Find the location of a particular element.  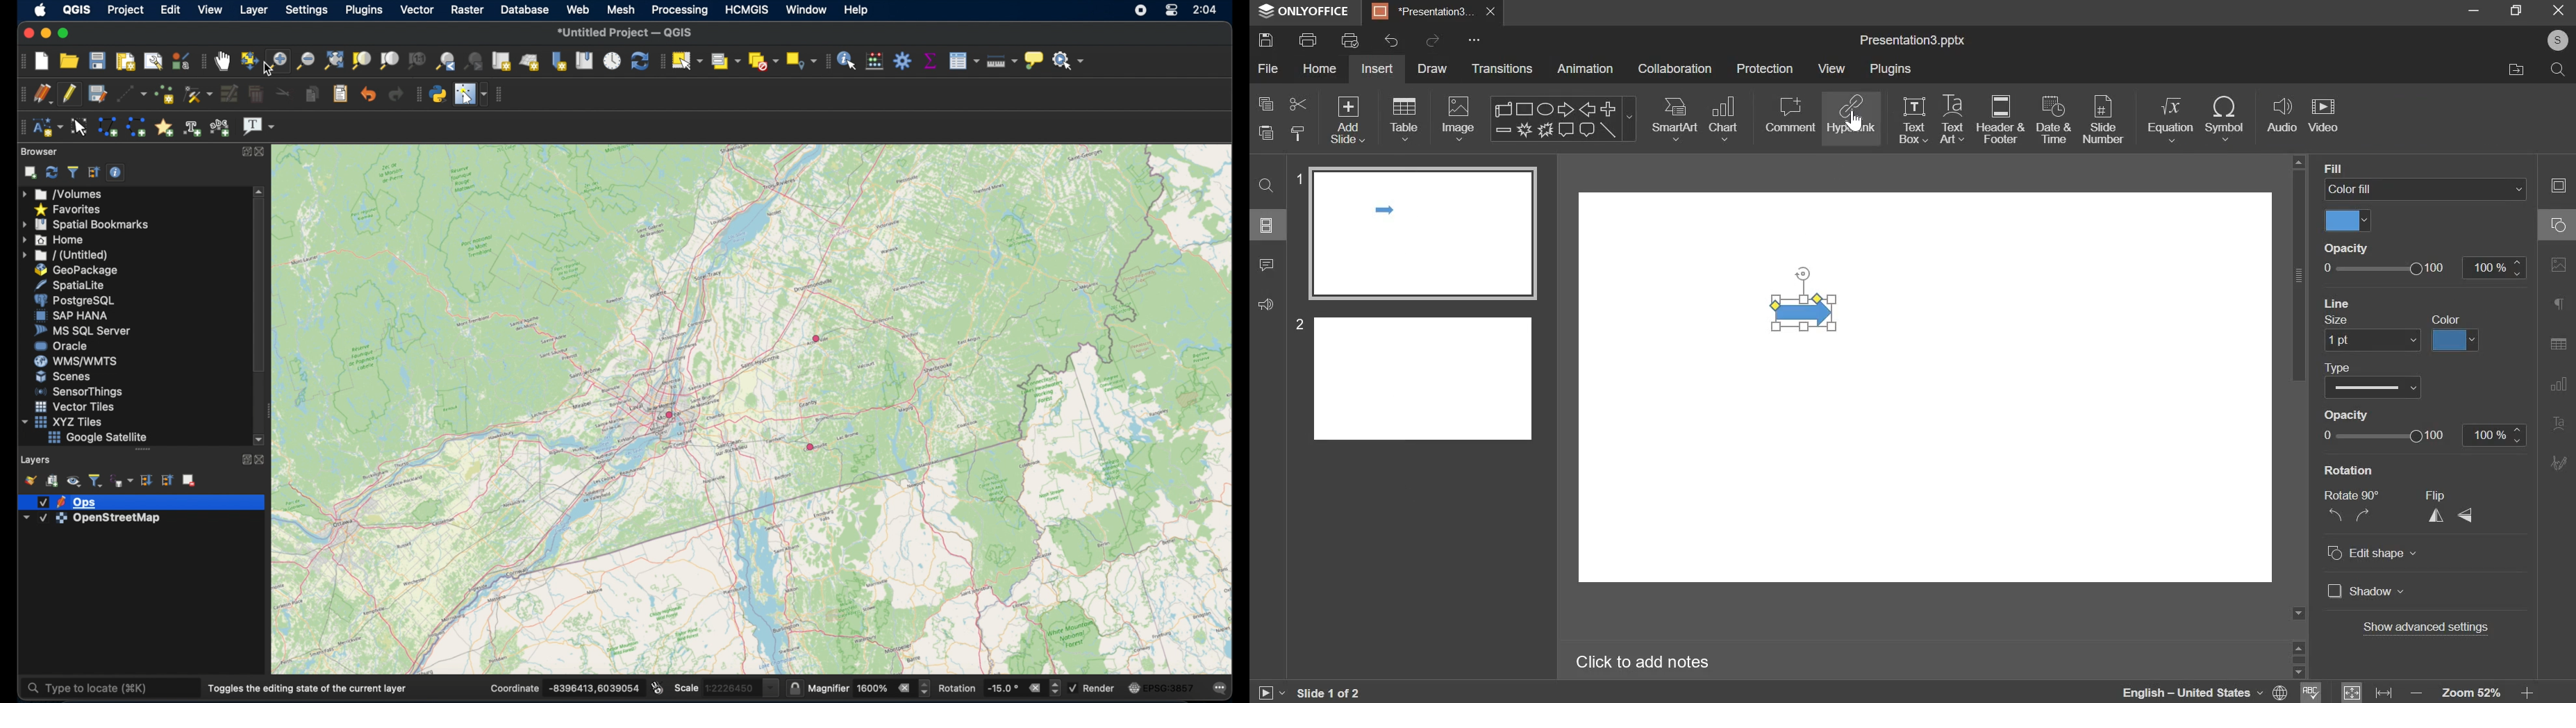

ellipse is located at coordinates (1544, 108).